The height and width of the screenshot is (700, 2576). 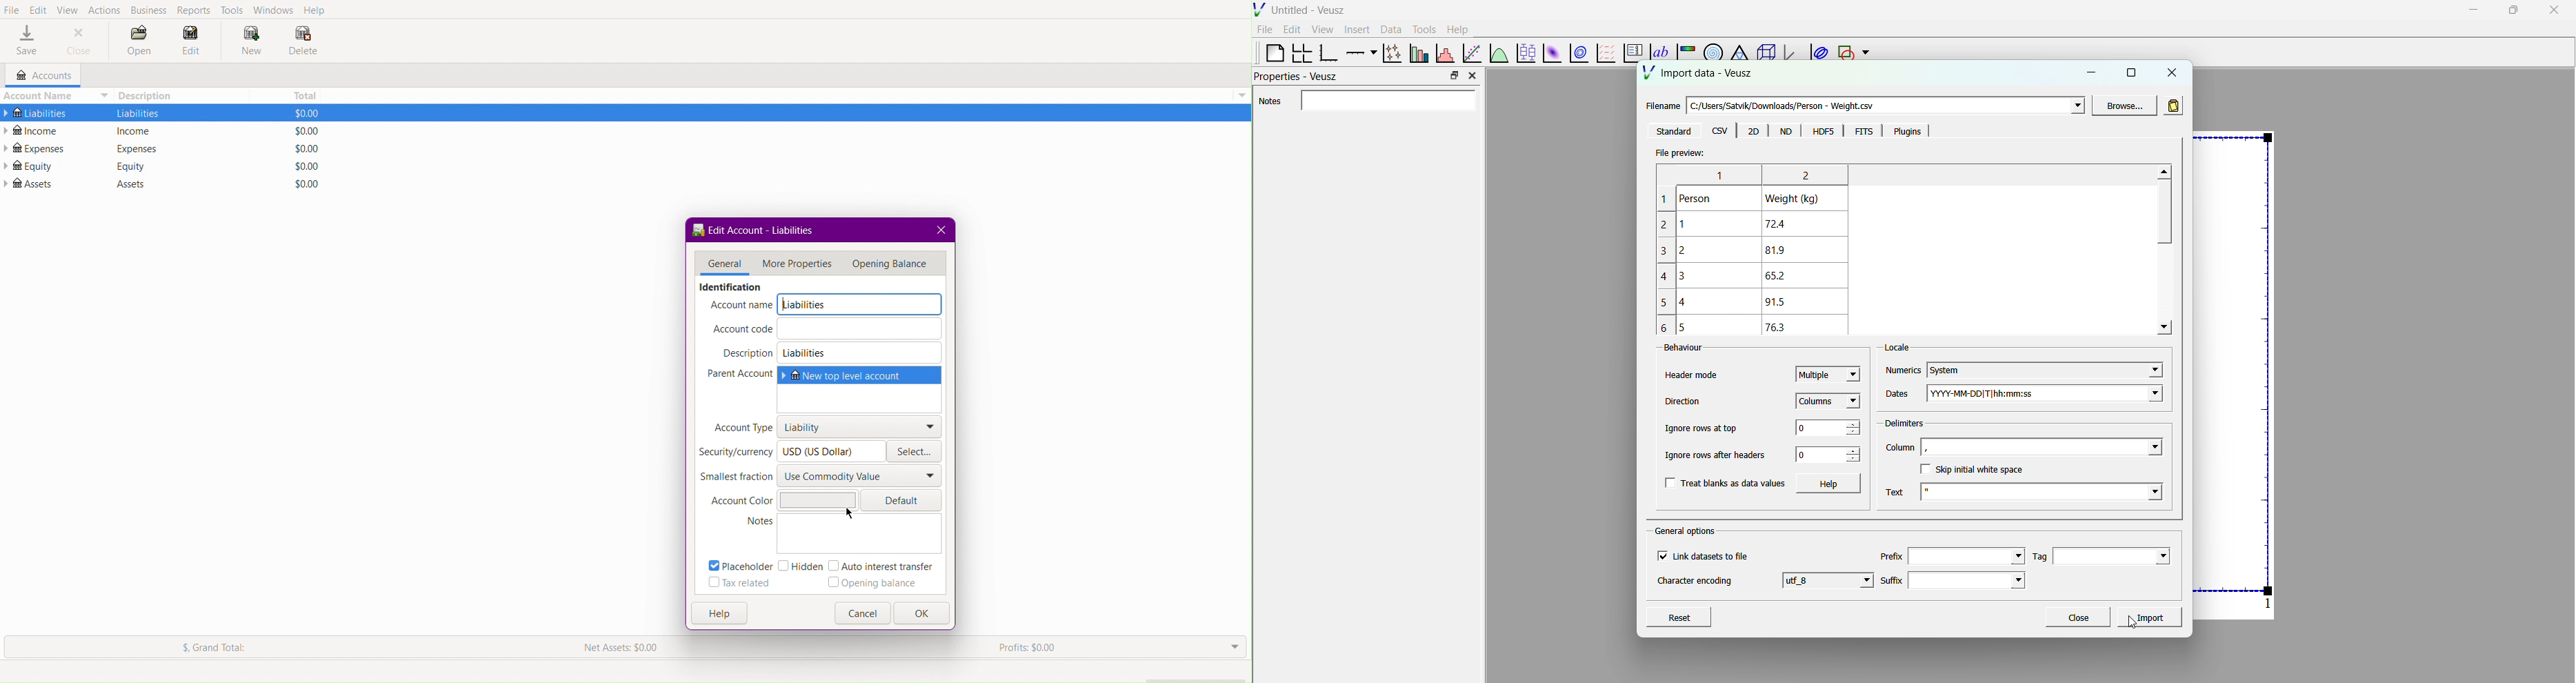 What do you see at coordinates (38, 8) in the screenshot?
I see `Edit` at bounding box center [38, 8].